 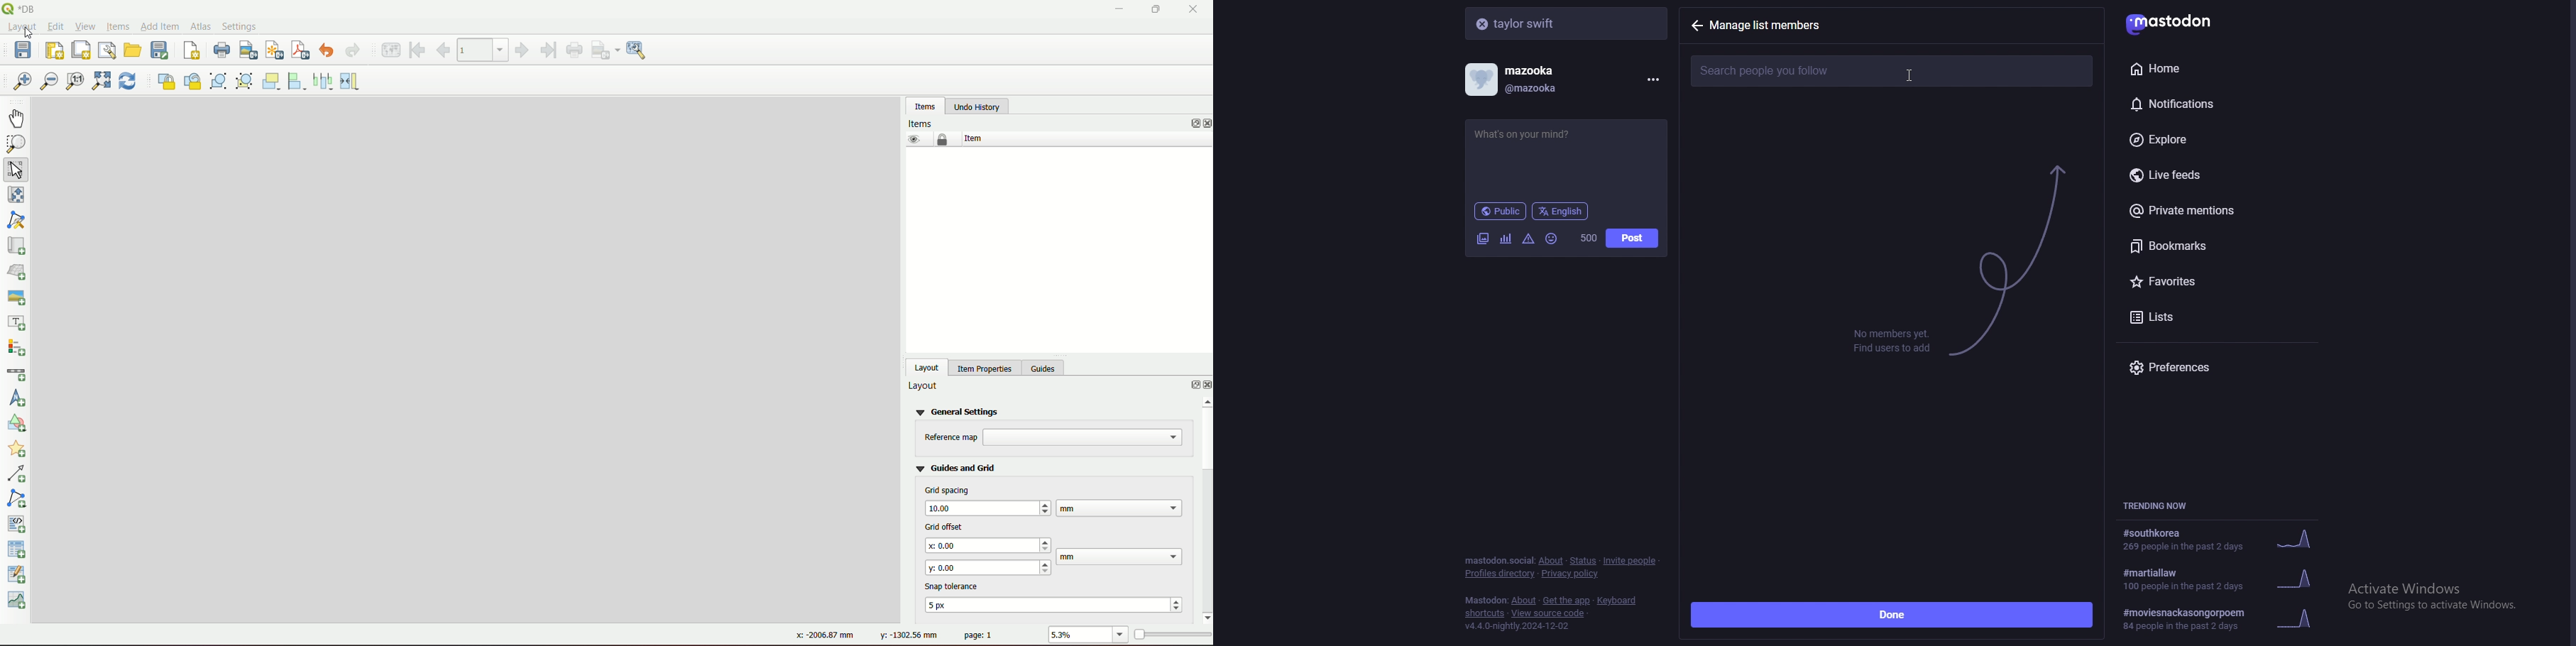 I want to click on export as svg, so click(x=273, y=50).